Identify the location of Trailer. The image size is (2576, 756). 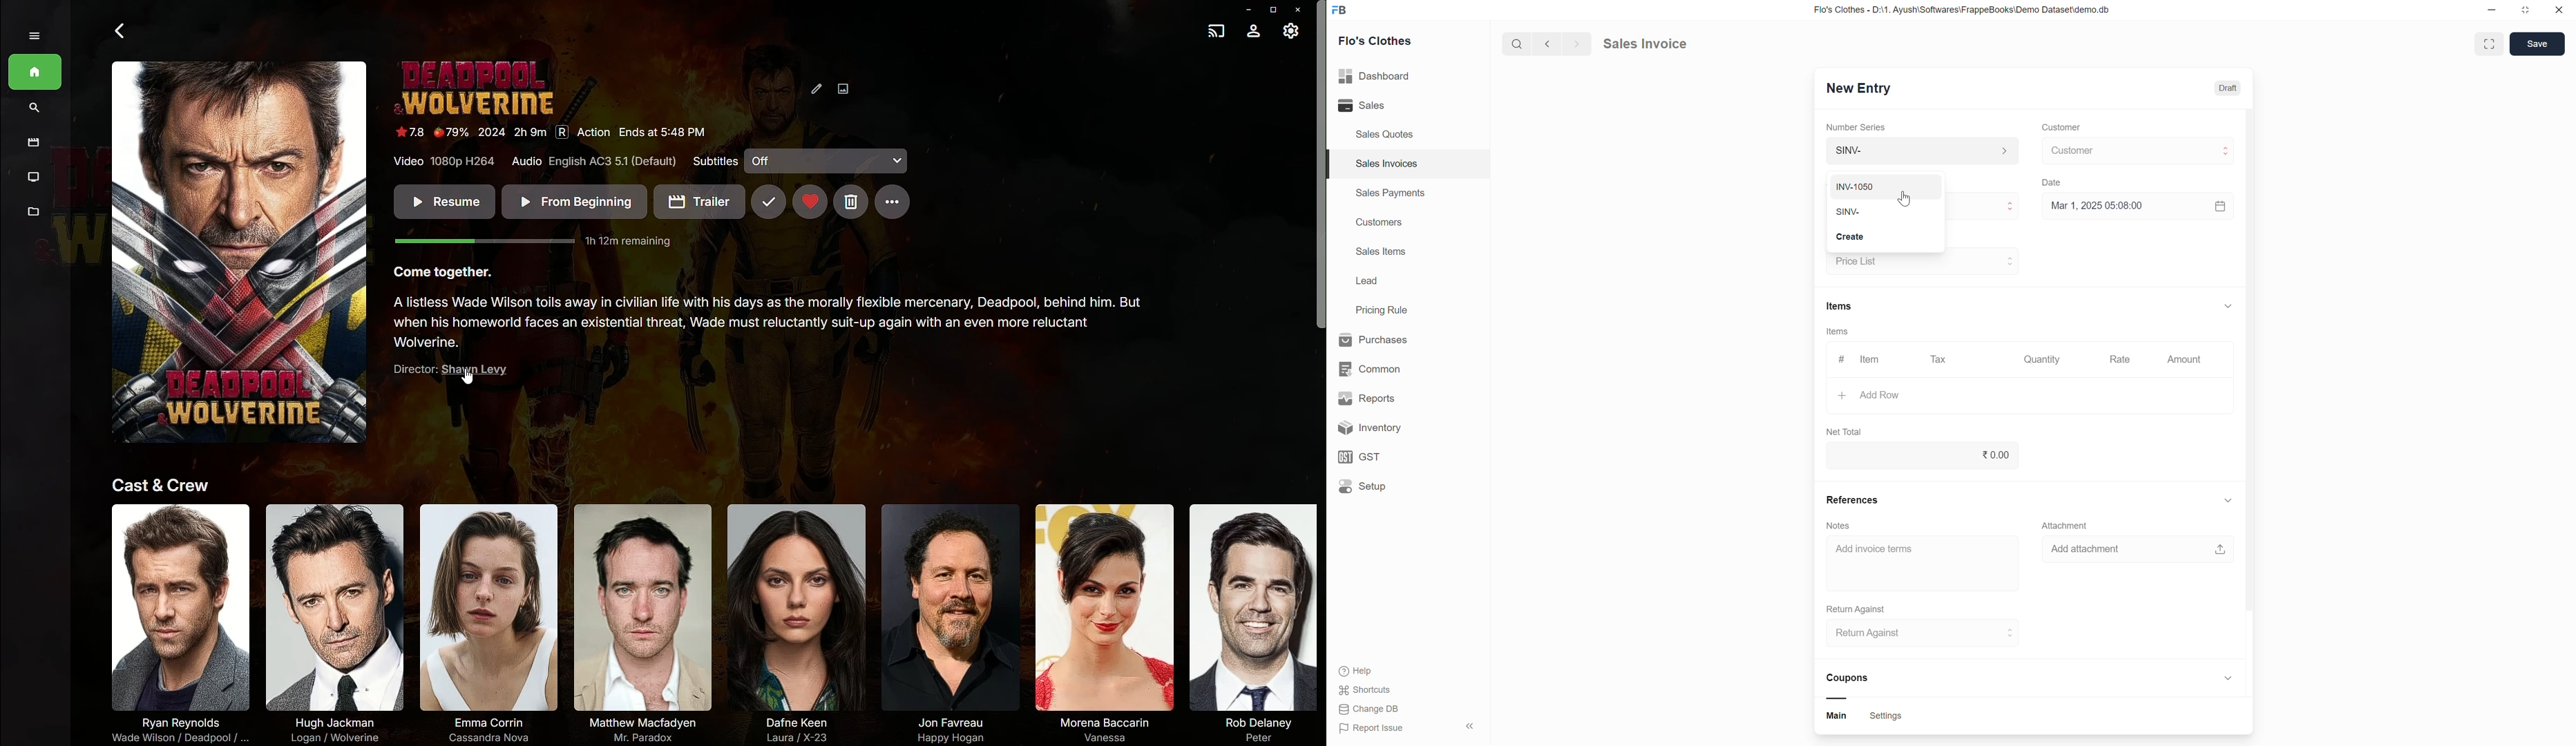
(698, 202).